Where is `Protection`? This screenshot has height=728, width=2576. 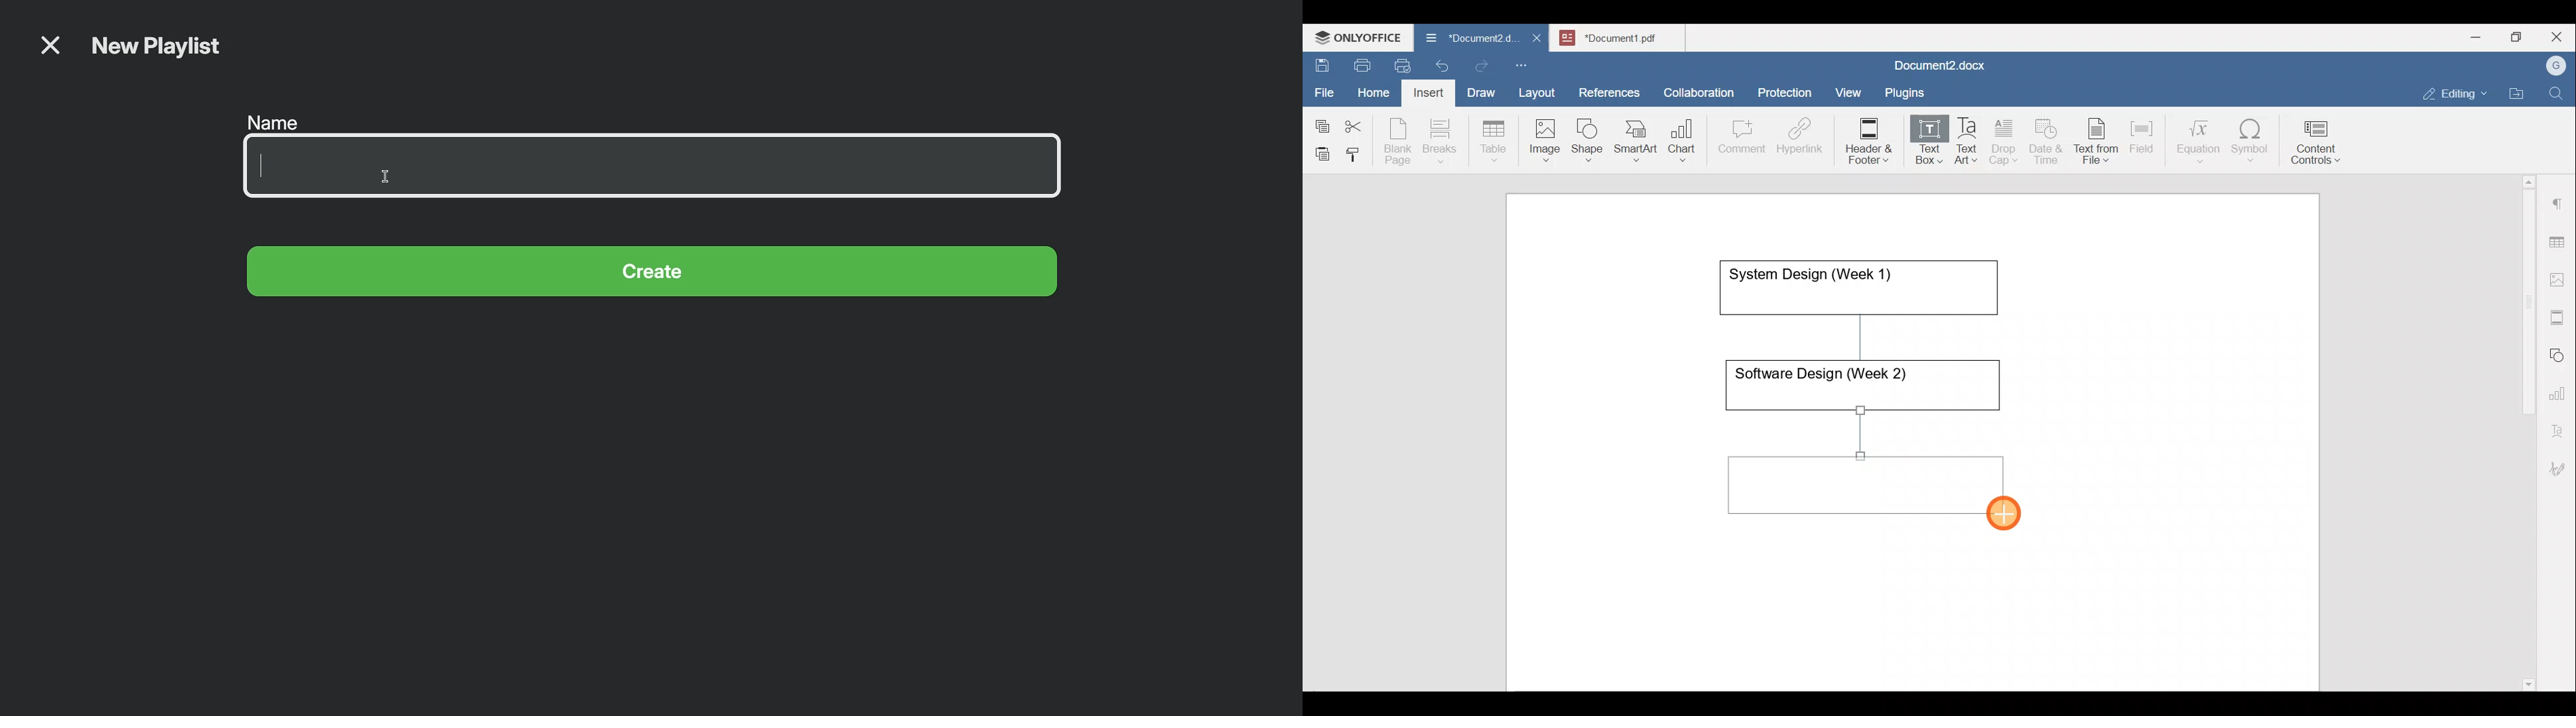 Protection is located at coordinates (1789, 91).